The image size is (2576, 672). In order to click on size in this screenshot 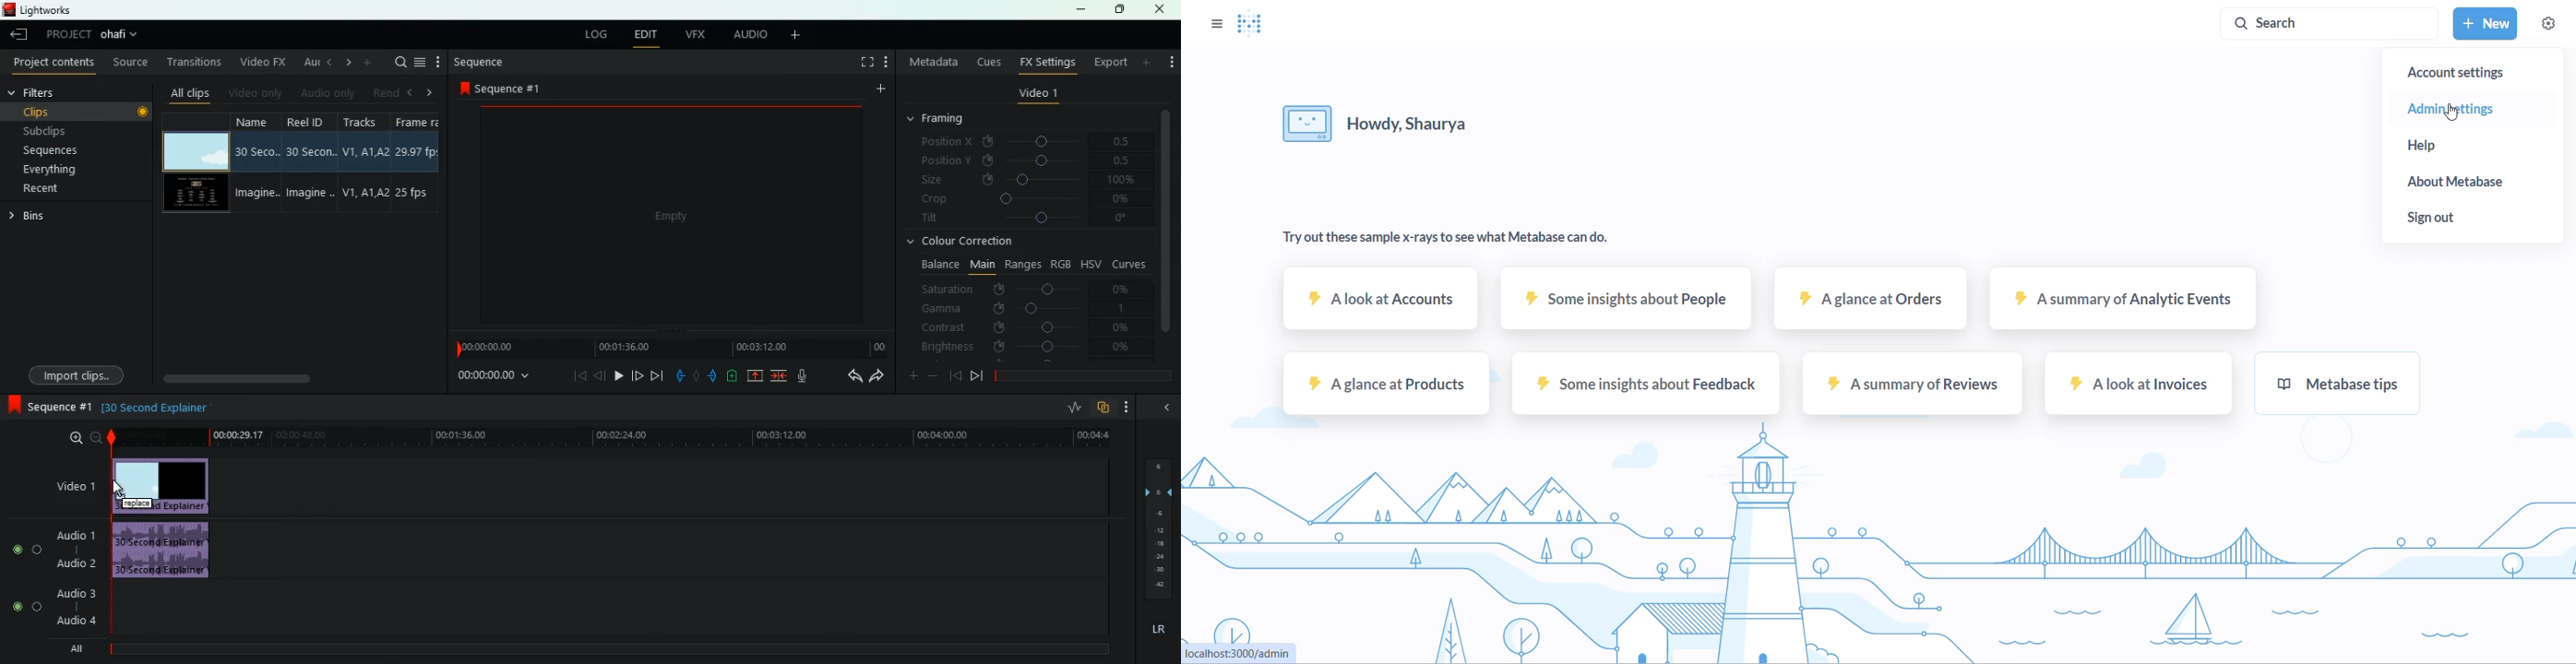, I will do `click(1029, 179)`.